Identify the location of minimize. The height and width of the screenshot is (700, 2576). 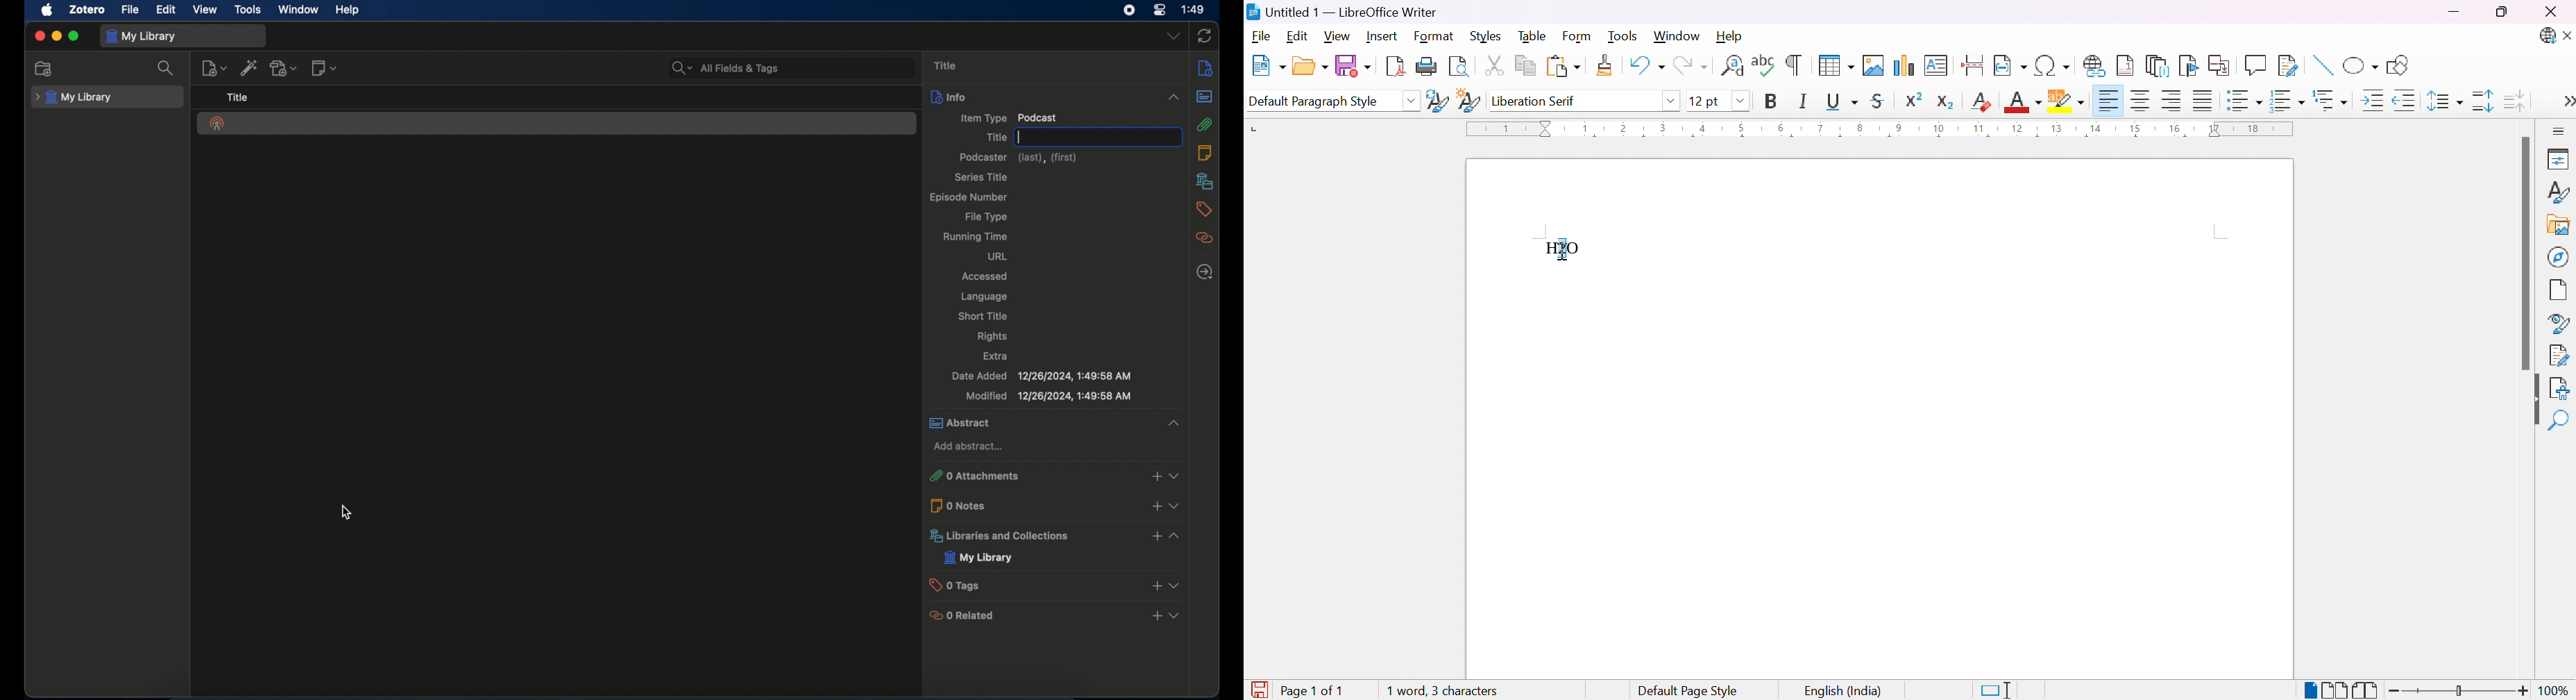
(56, 37).